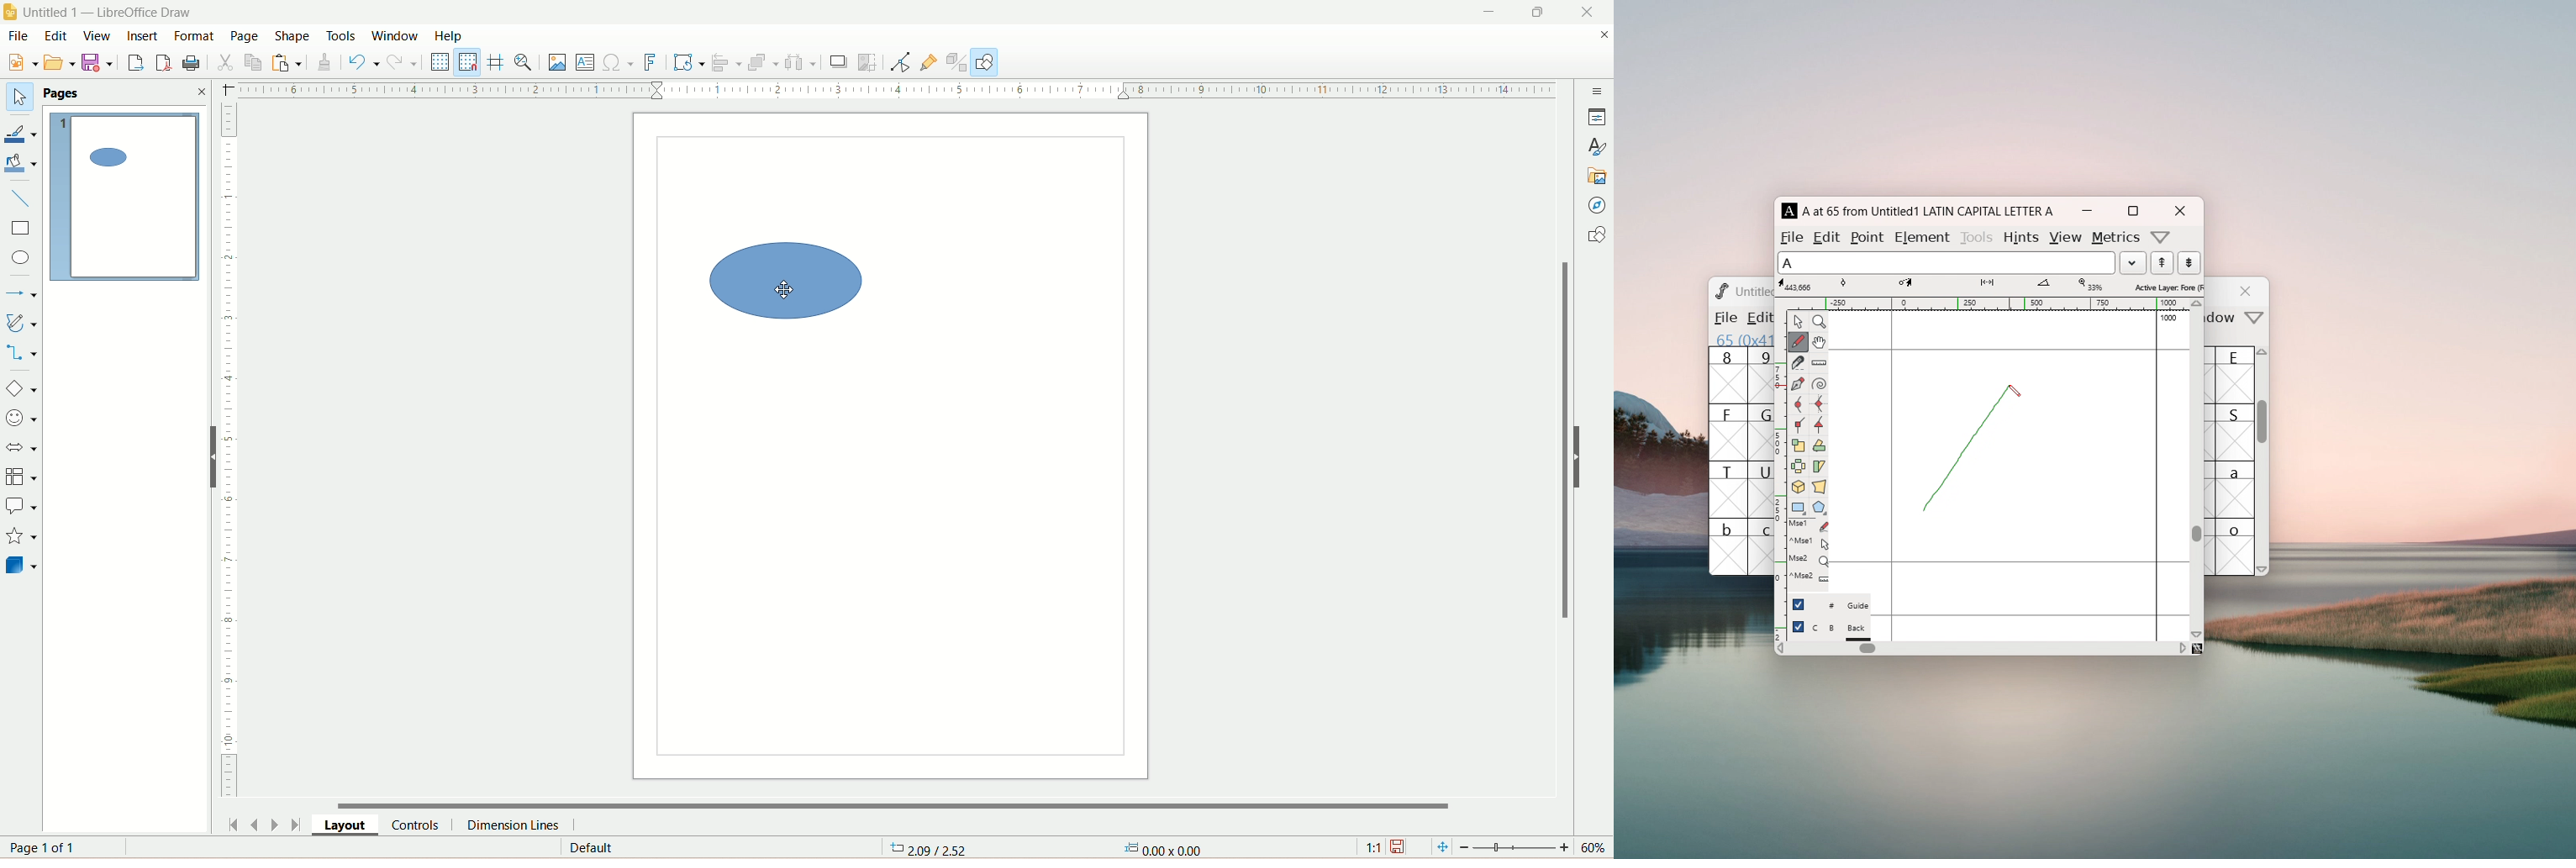 This screenshot has height=868, width=2576. I want to click on close documents, so click(1604, 36).